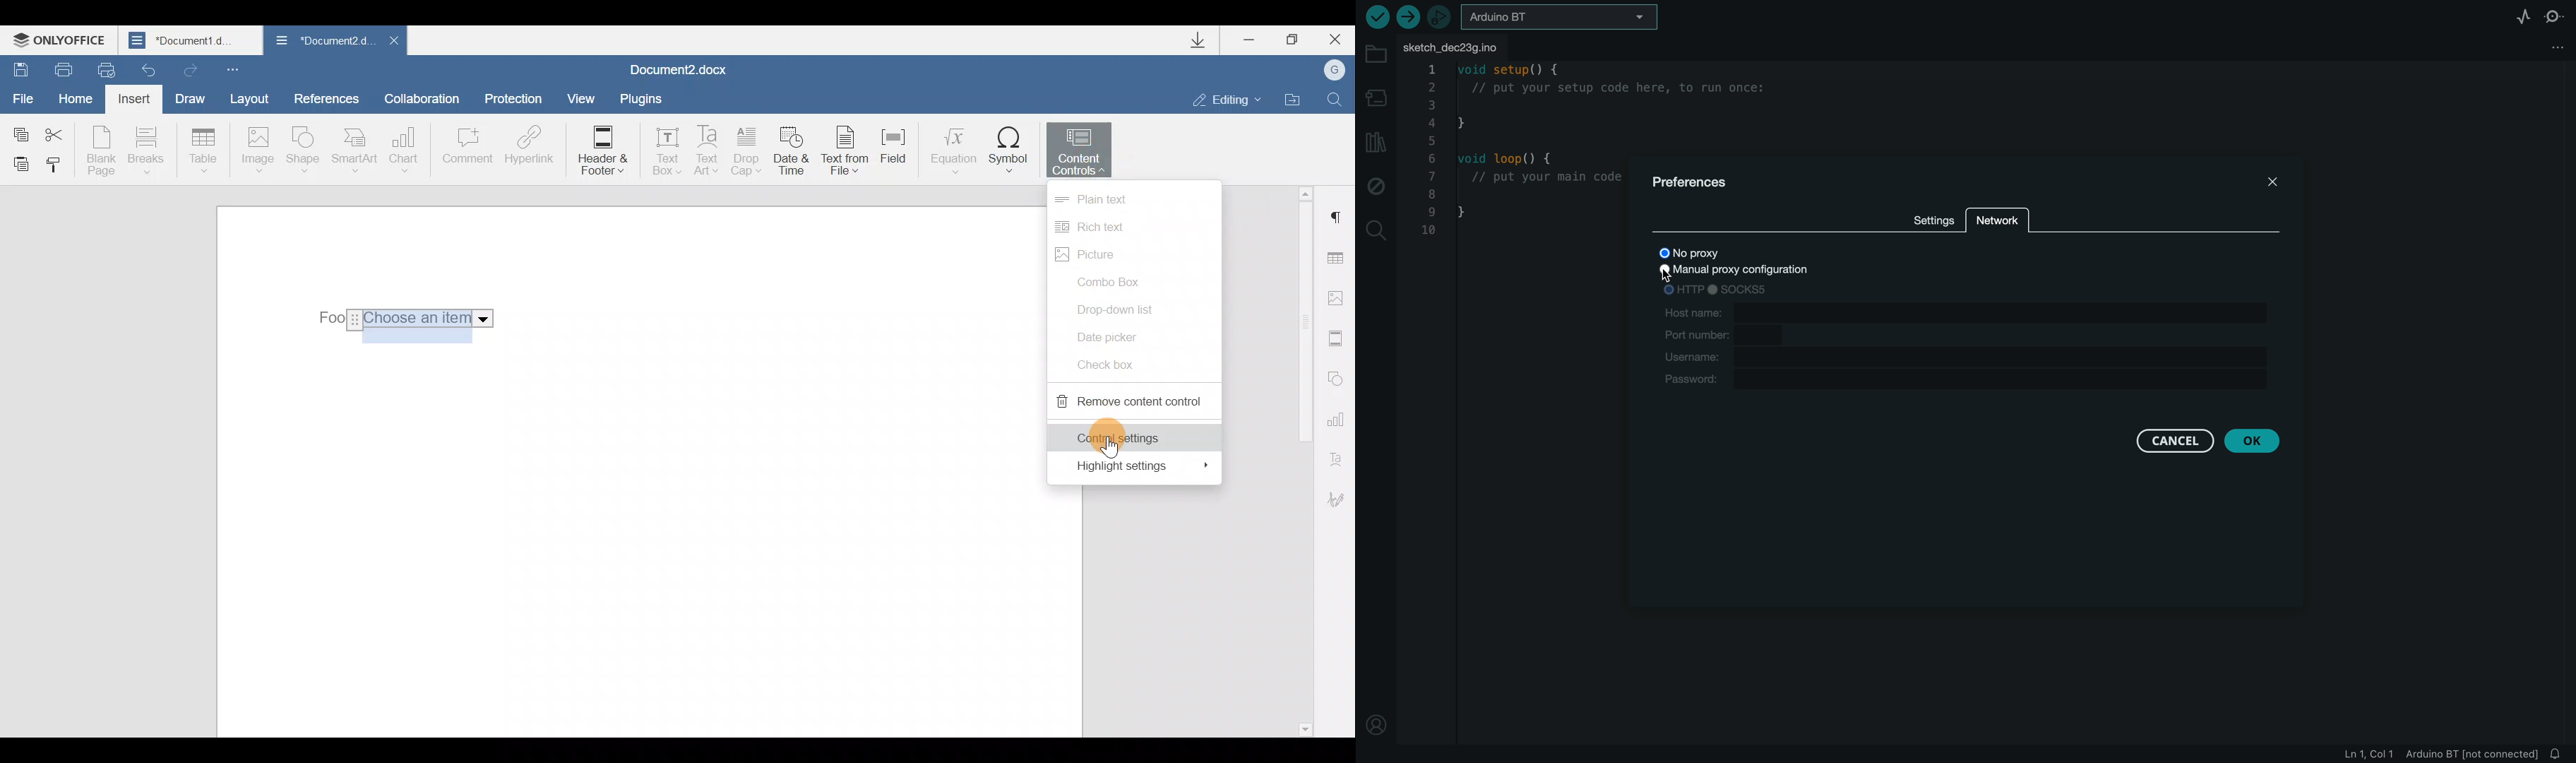 The width and height of the screenshot is (2576, 784). I want to click on Blank page, so click(101, 150).